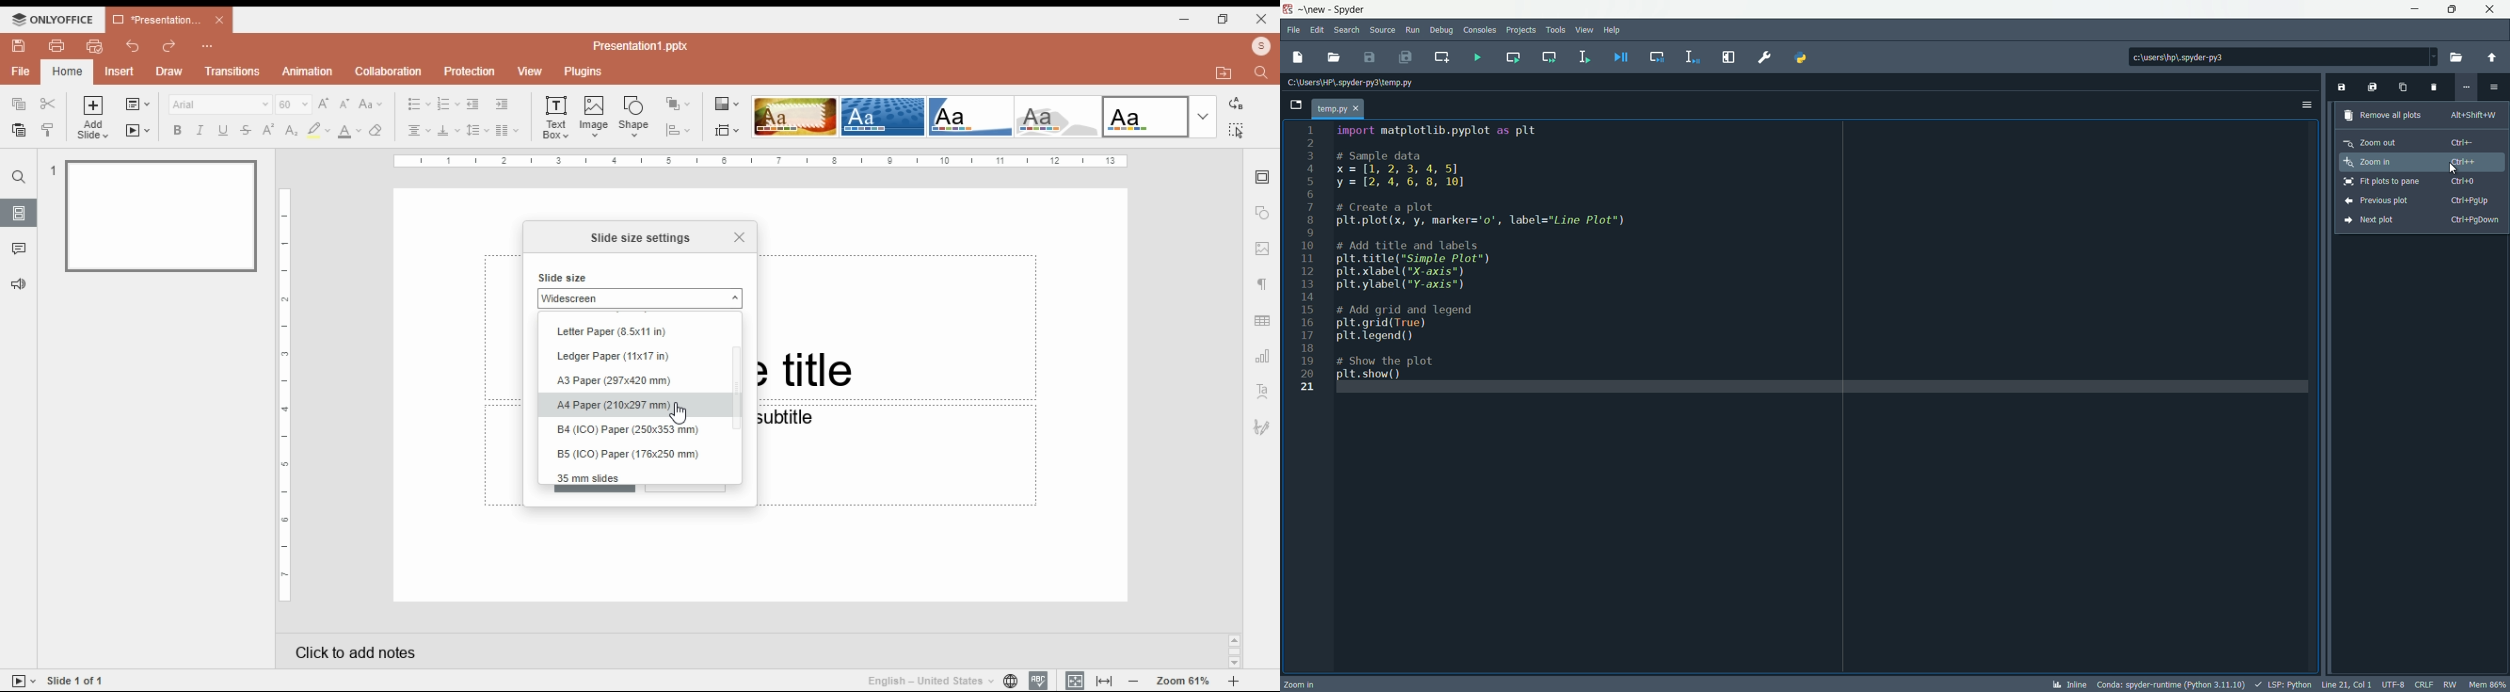 The height and width of the screenshot is (700, 2520). I want to click on file name, so click(1341, 108).